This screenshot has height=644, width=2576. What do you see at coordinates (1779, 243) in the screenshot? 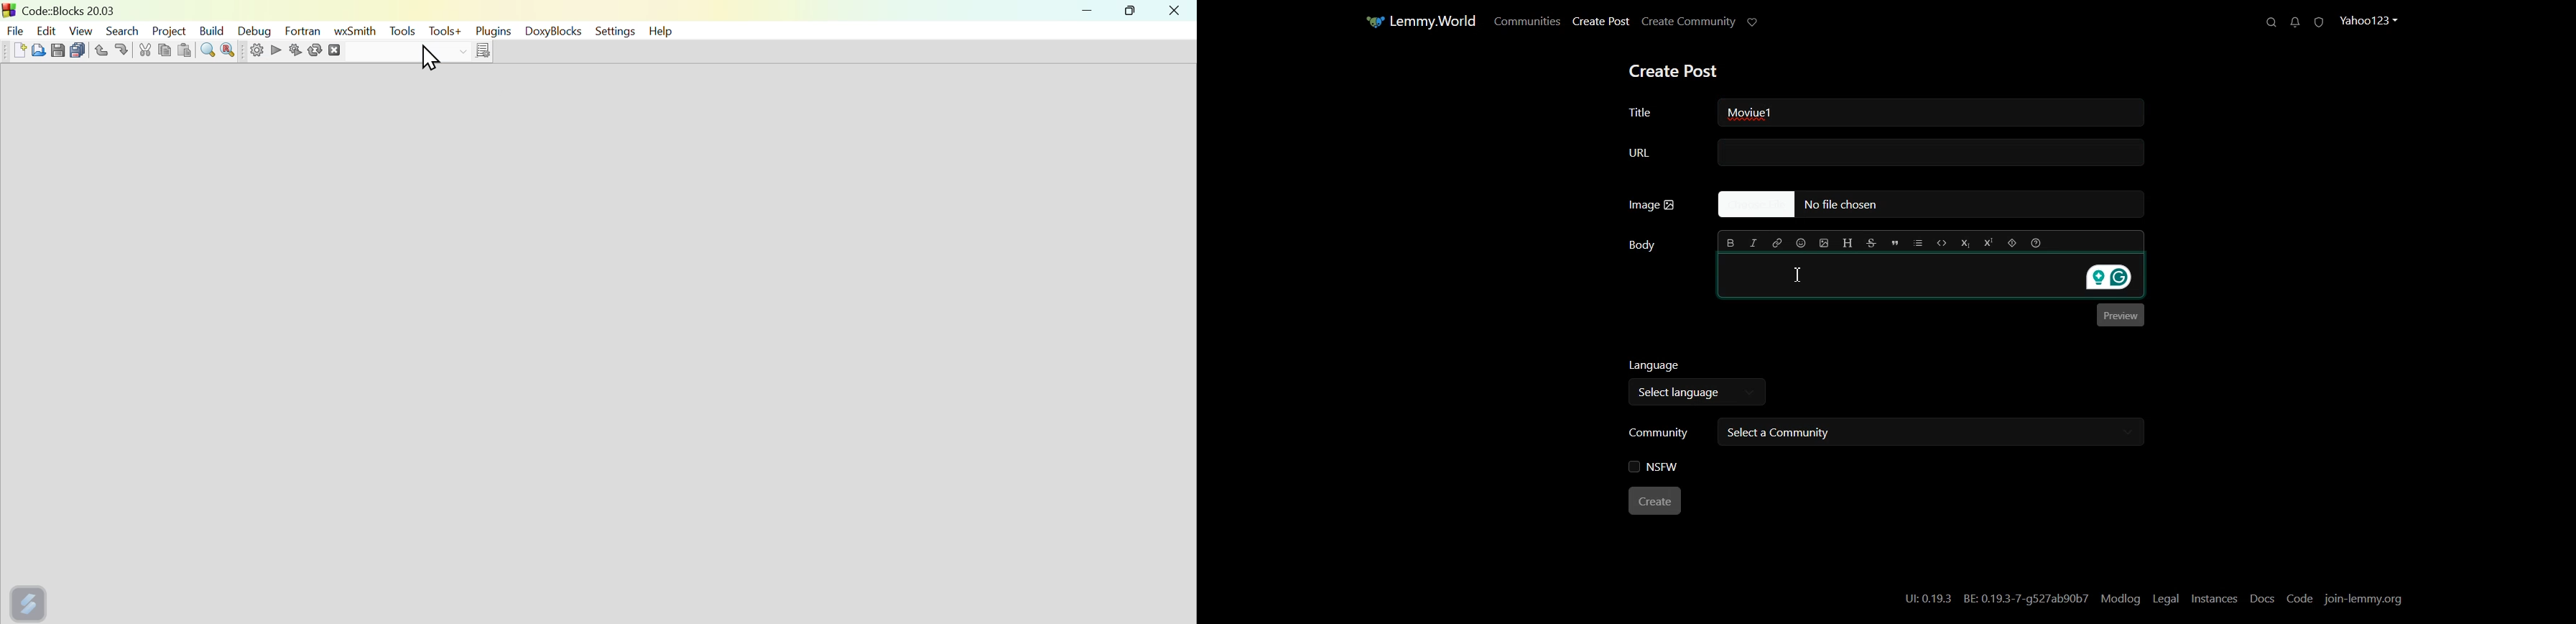
I see `Hyperlink` at bounding box center [1779, 243].